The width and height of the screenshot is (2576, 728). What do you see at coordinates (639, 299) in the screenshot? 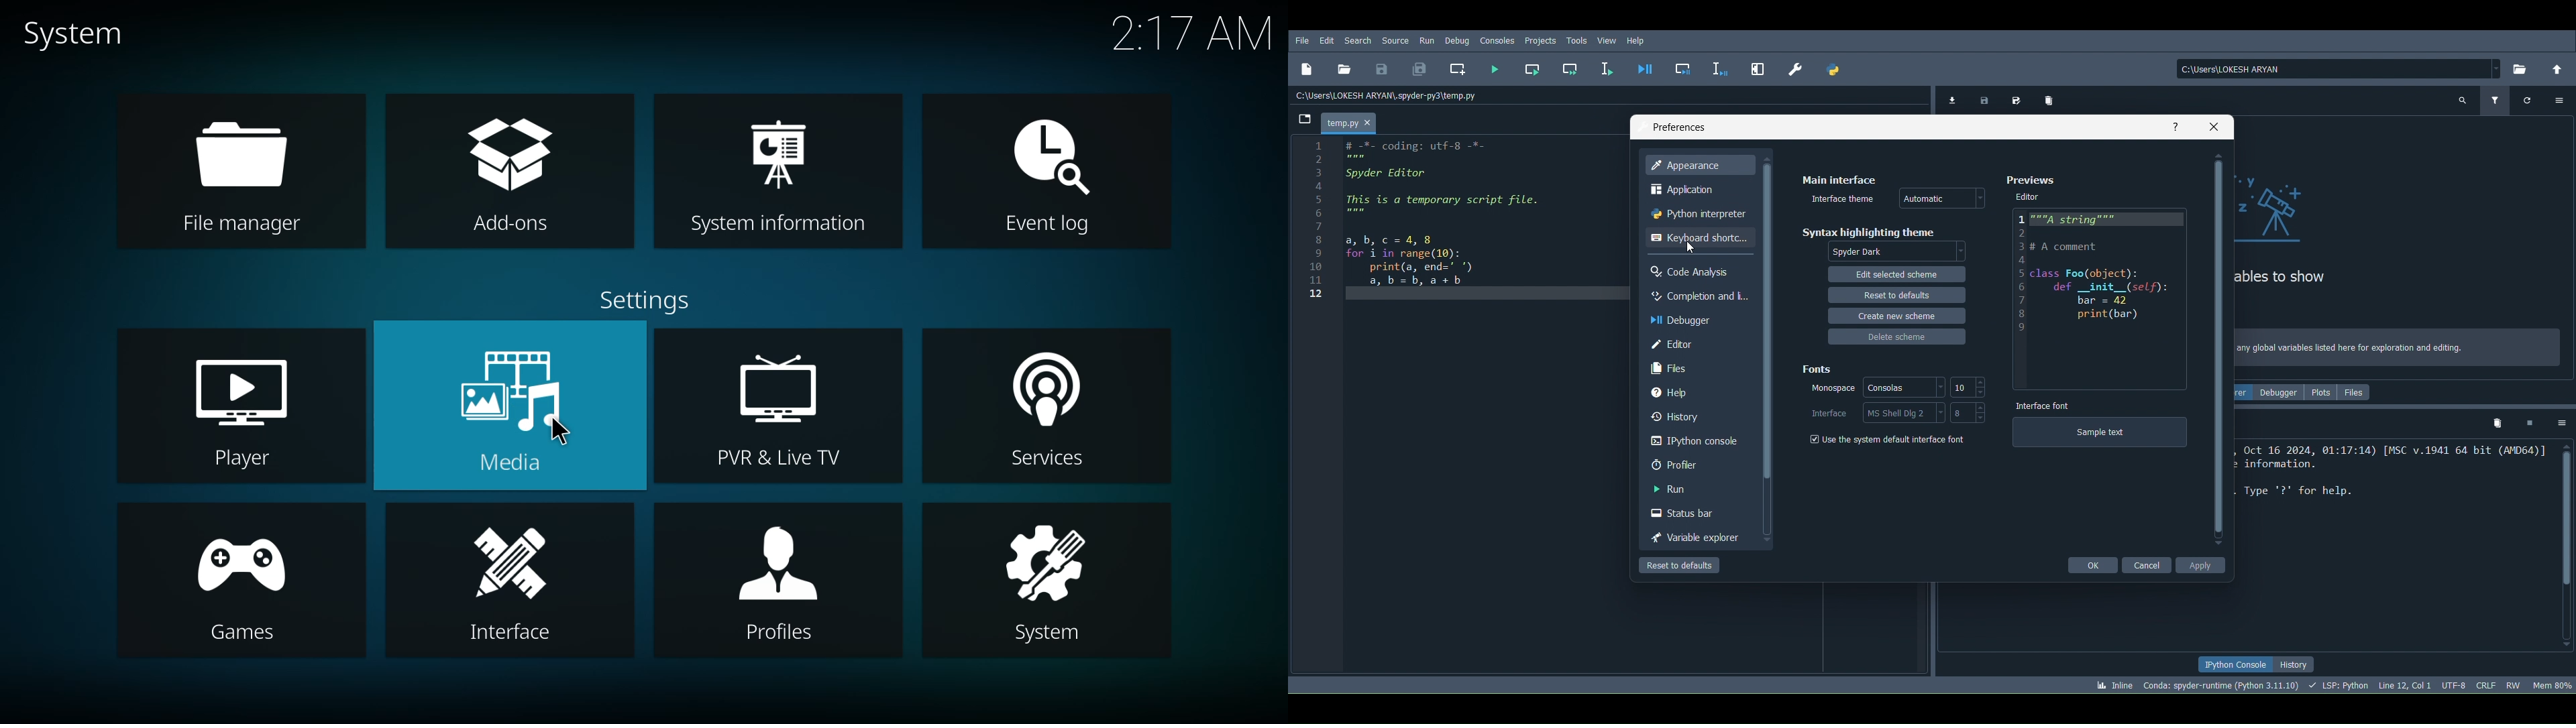
I see `settings` at bounding box center [639, 299].